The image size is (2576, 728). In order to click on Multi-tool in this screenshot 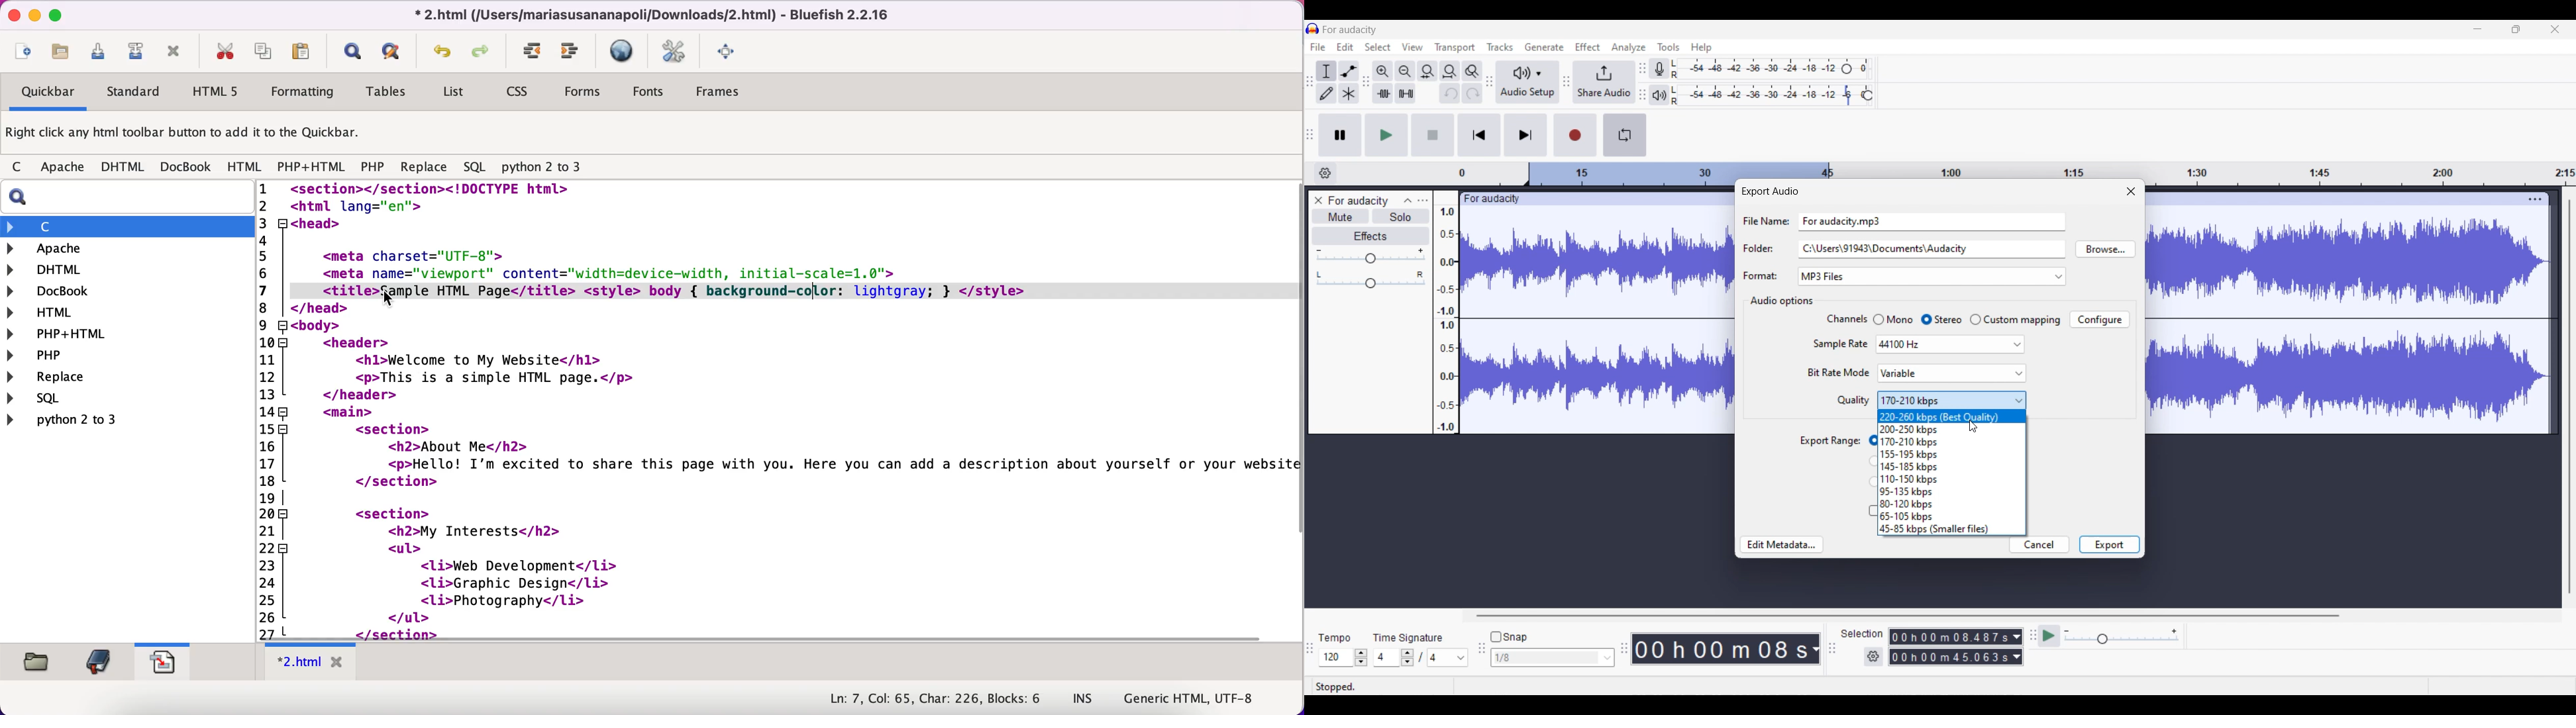, I will do `click(1349, 93)`.